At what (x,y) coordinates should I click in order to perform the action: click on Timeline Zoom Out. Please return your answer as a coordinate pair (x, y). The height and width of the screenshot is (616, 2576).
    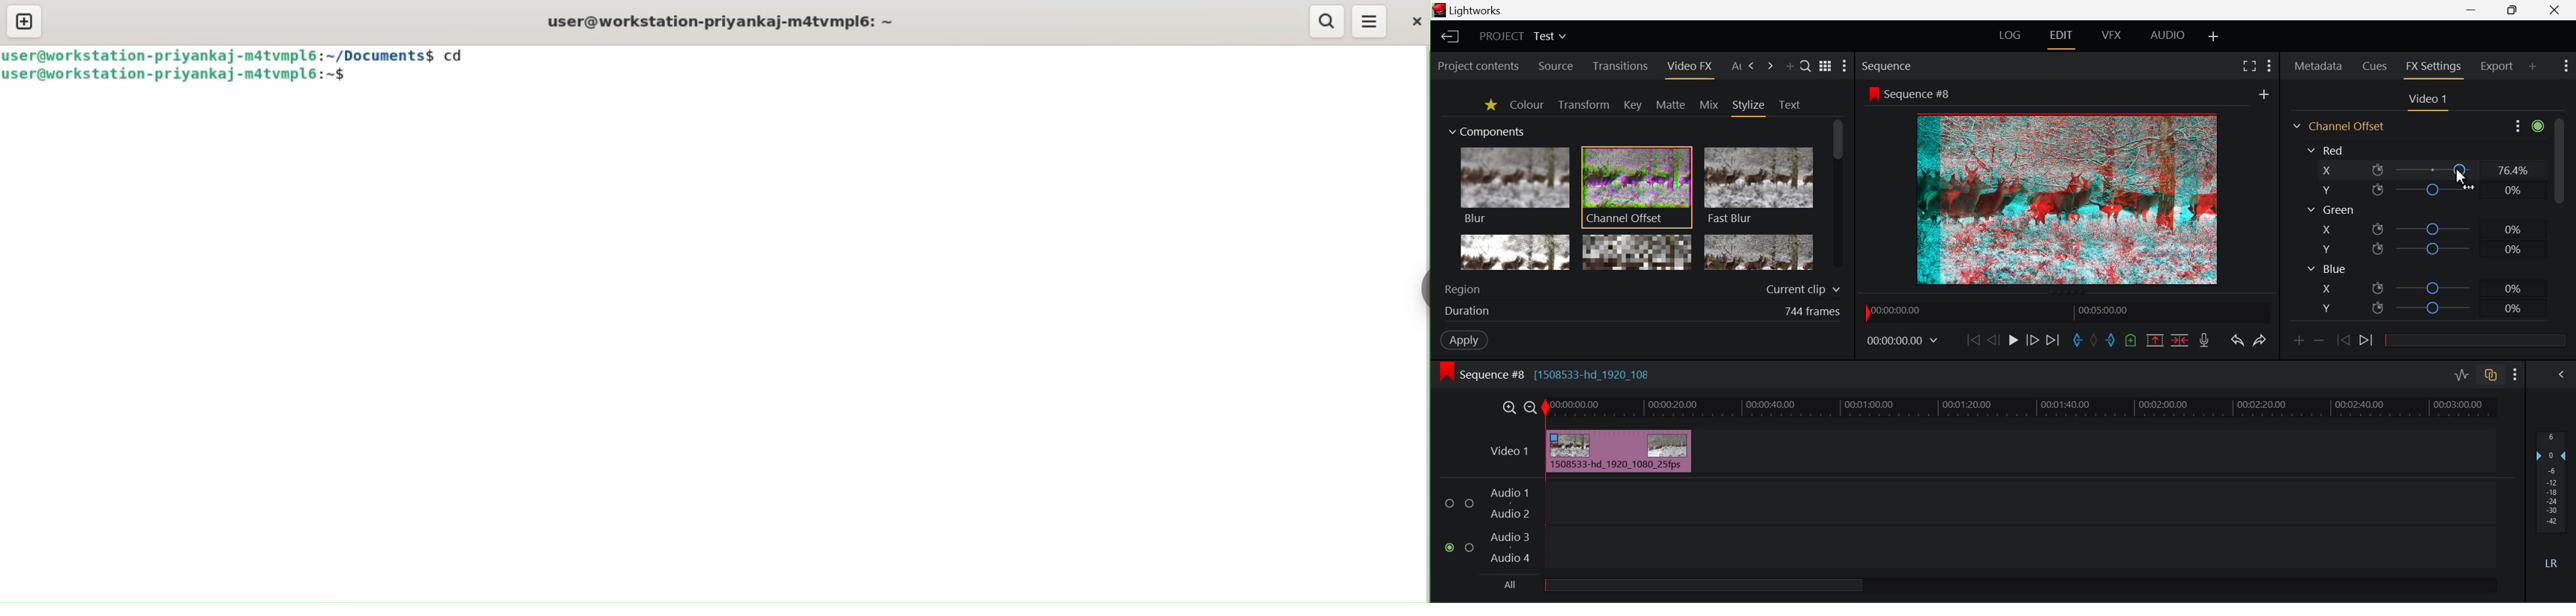
    Looking at the image, I should click on (1532, 409).